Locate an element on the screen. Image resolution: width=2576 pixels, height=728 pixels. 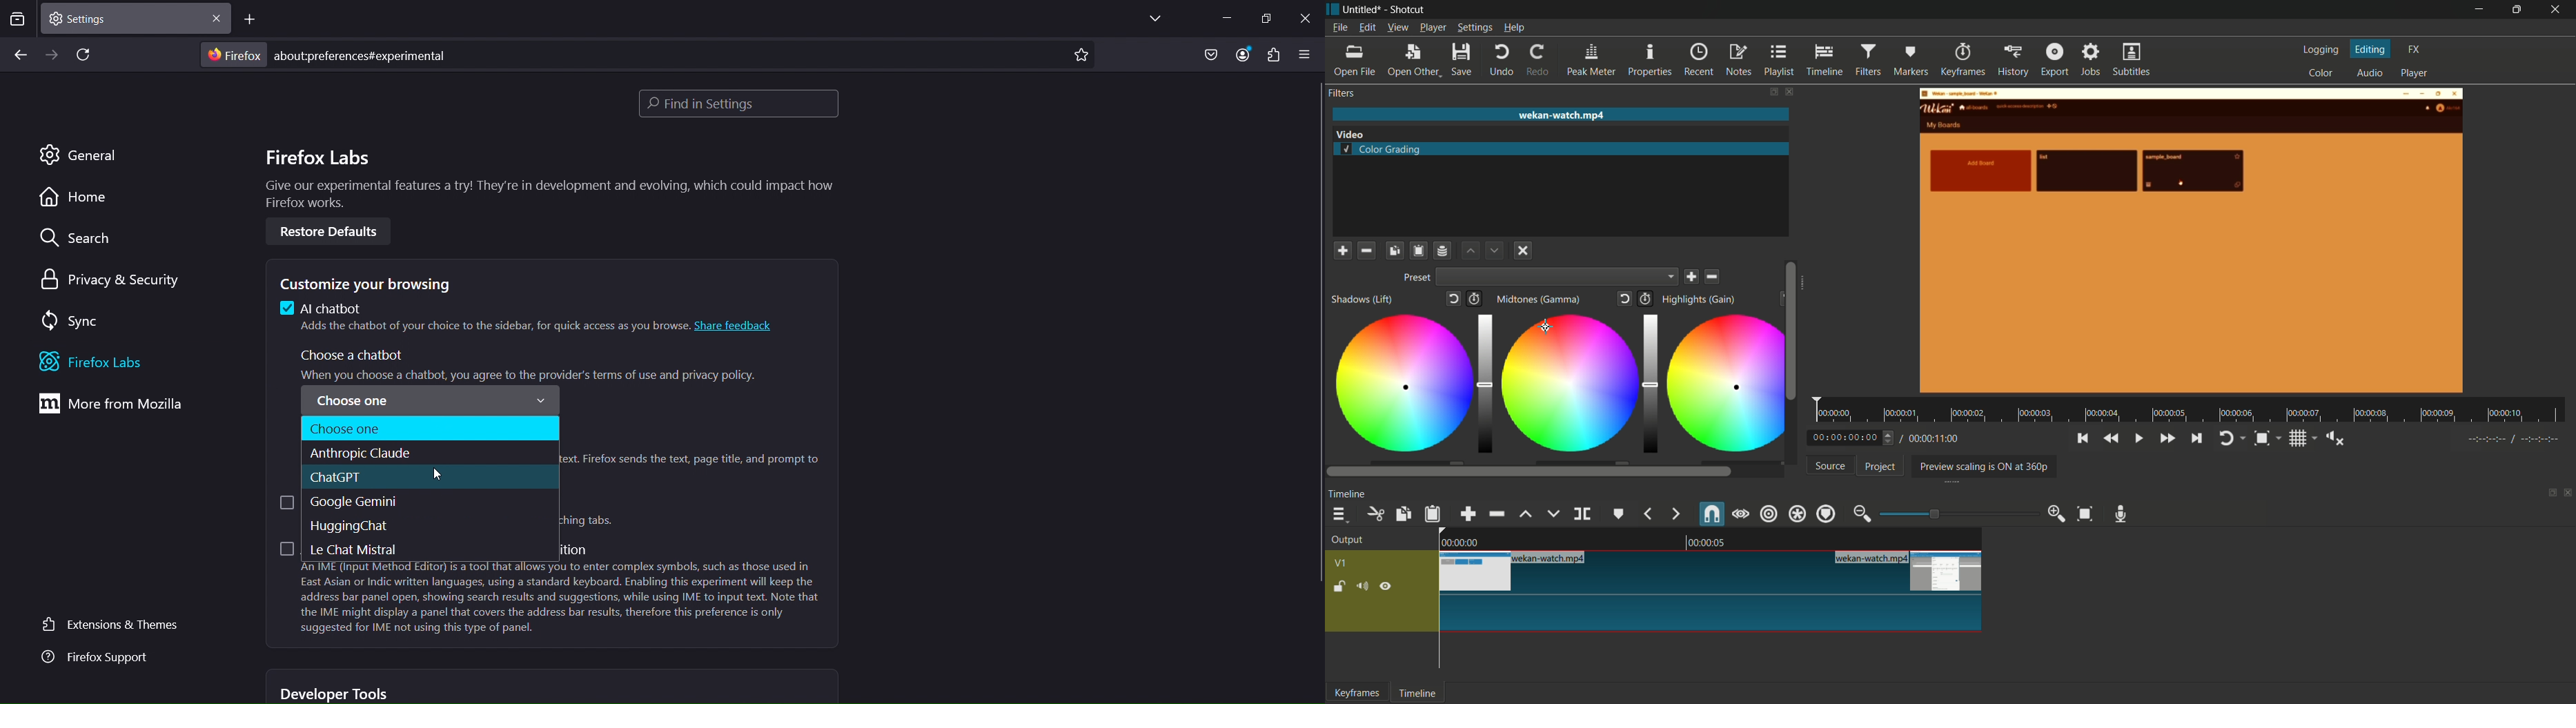
zoom out is located at coordinates (1861, 513).